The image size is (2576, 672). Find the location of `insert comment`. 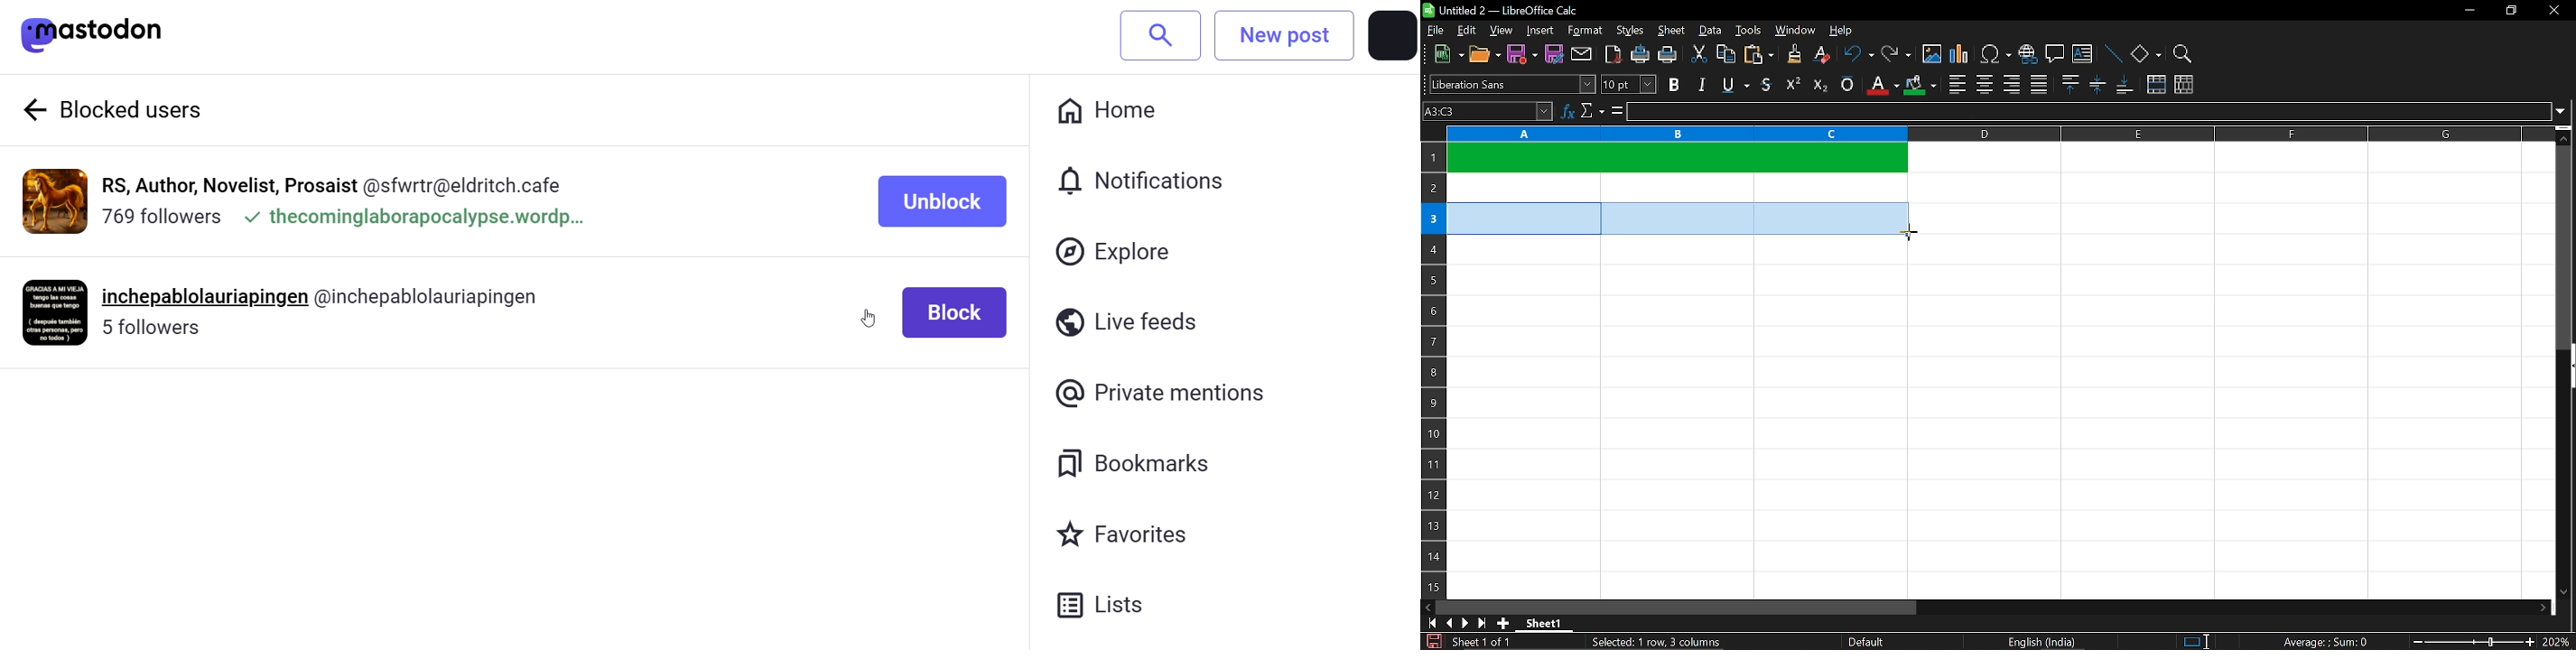

insert comment is located at coordinates (2054, 54).